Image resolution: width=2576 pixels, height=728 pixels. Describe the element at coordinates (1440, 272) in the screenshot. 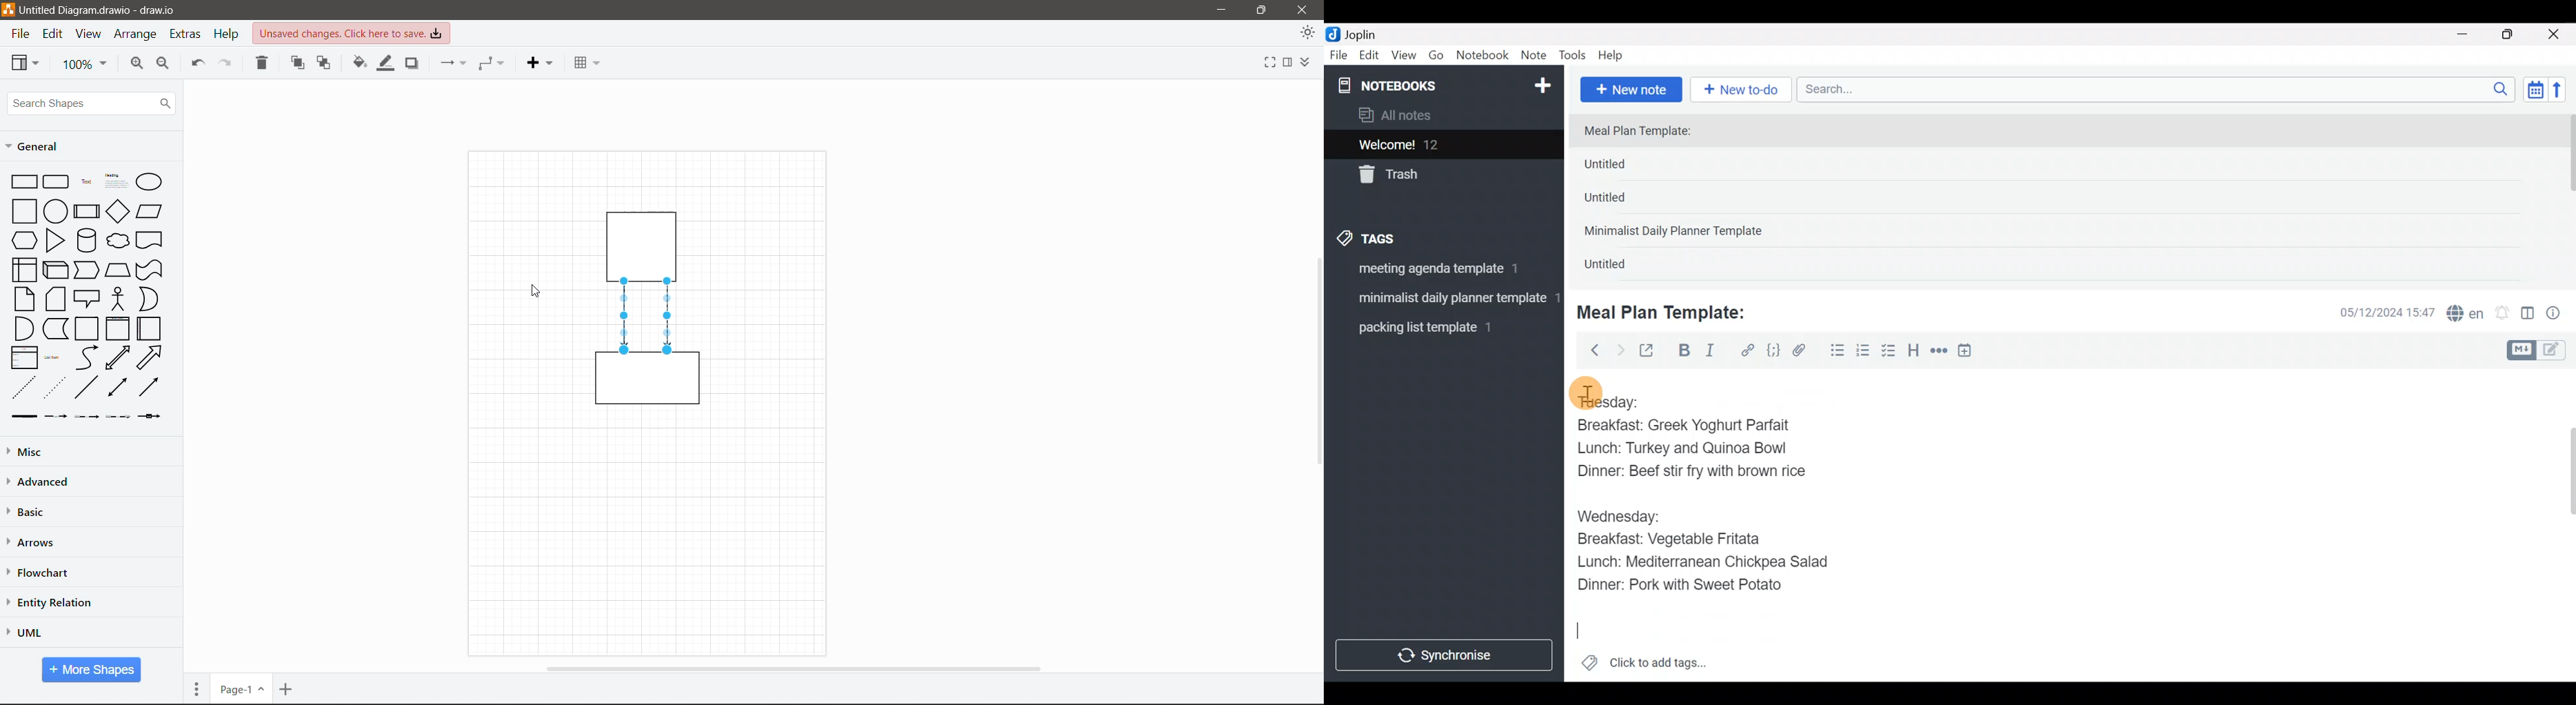

I see `Tag 1` at that location.